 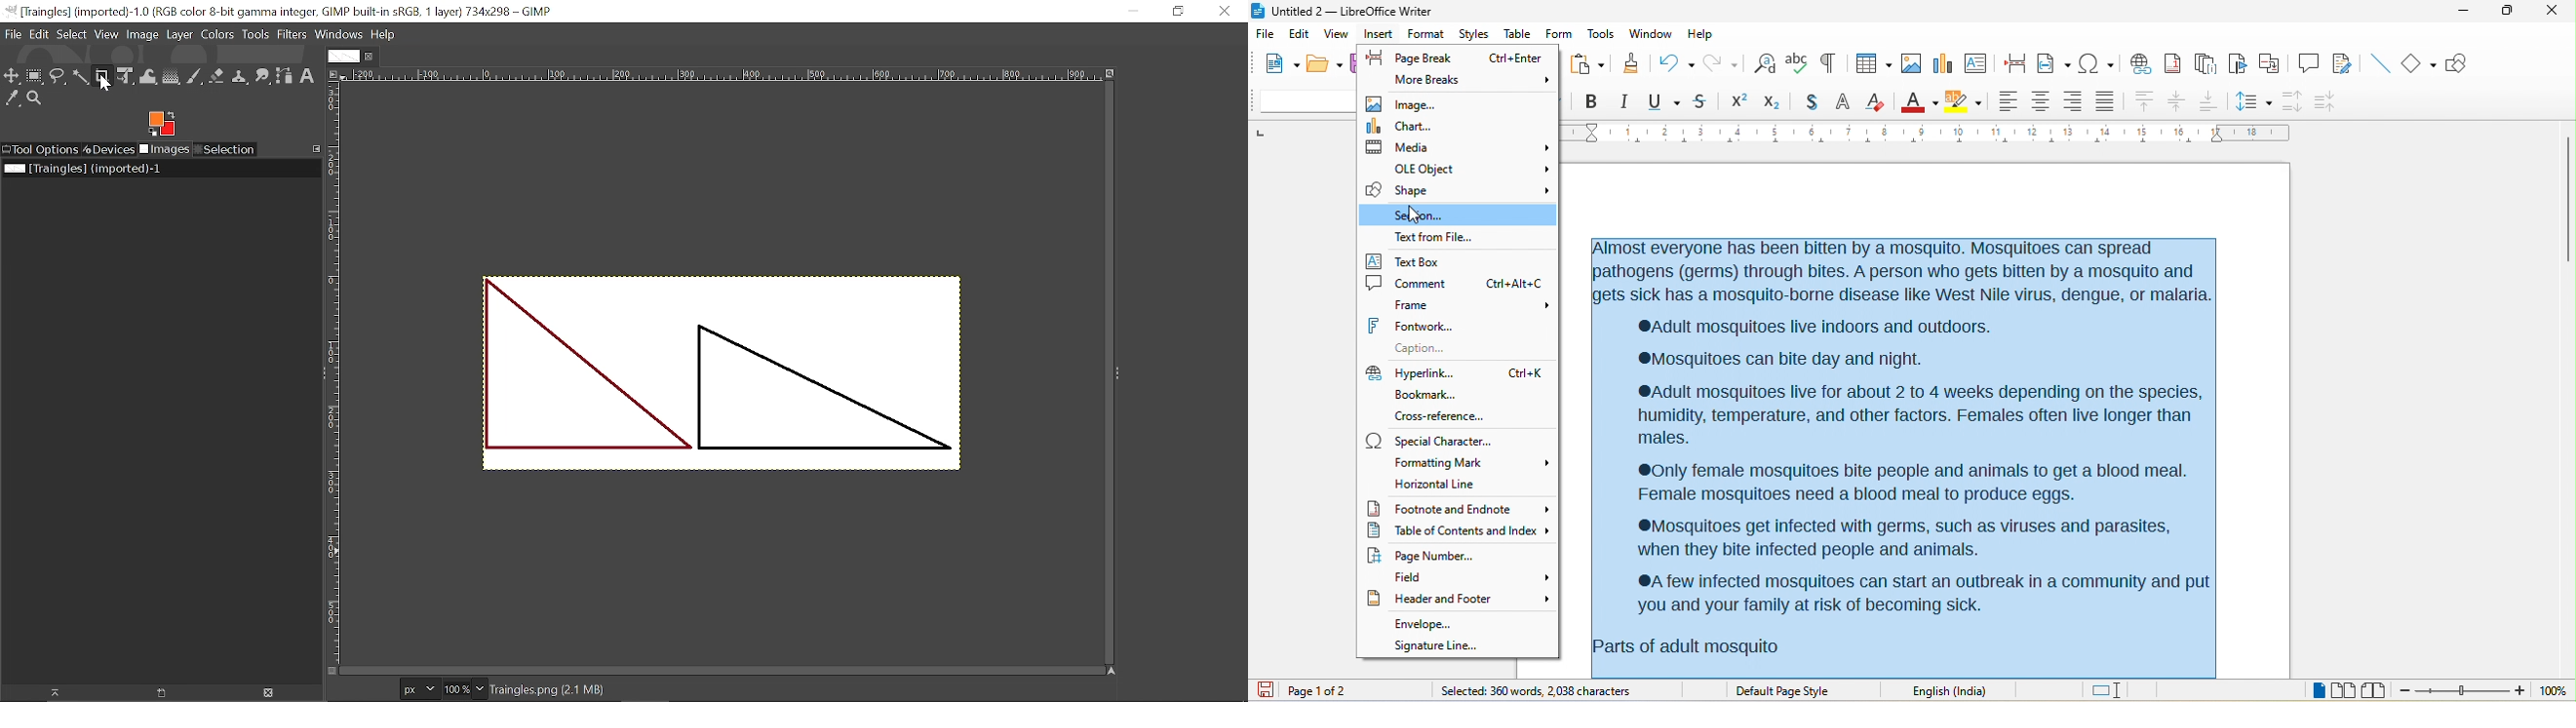 I want to click on decrease paragraph spacing, so click(x=2327, y=100).